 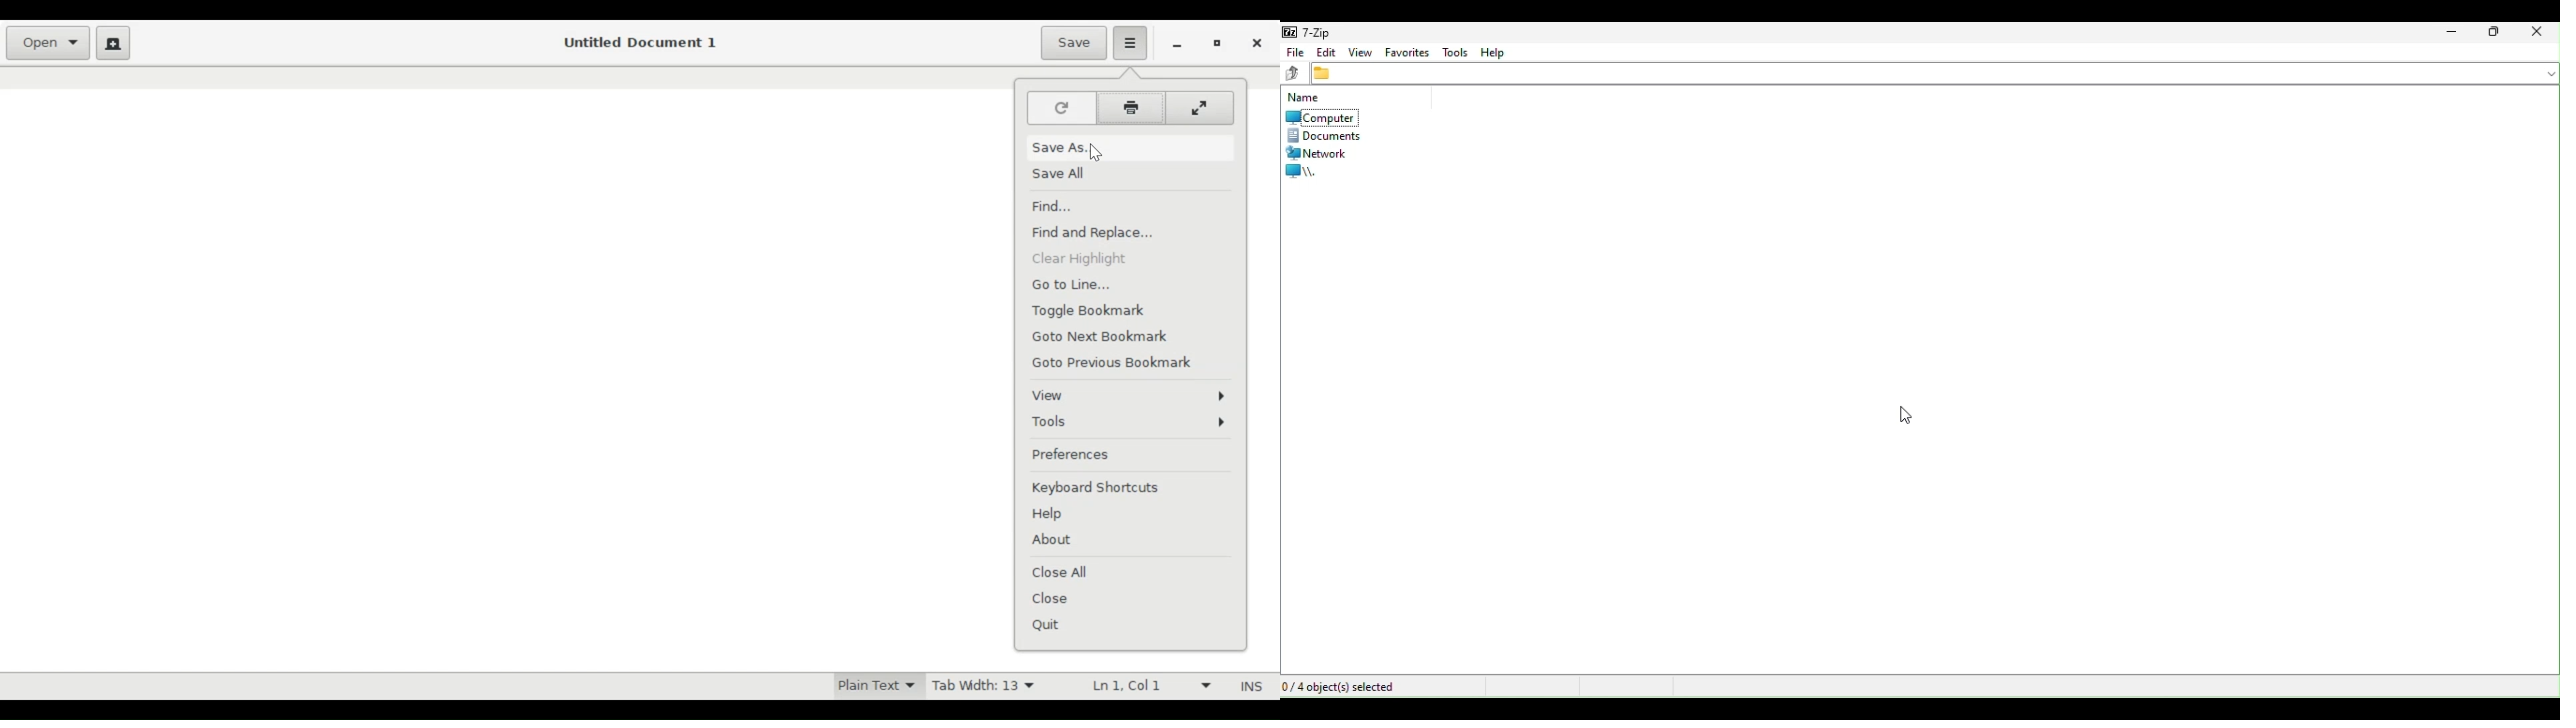 What do you see at coordinates (1117, 363) in the screenshot?
I see `Goto Previous Bookmark` at bounding box center [1117, 363].